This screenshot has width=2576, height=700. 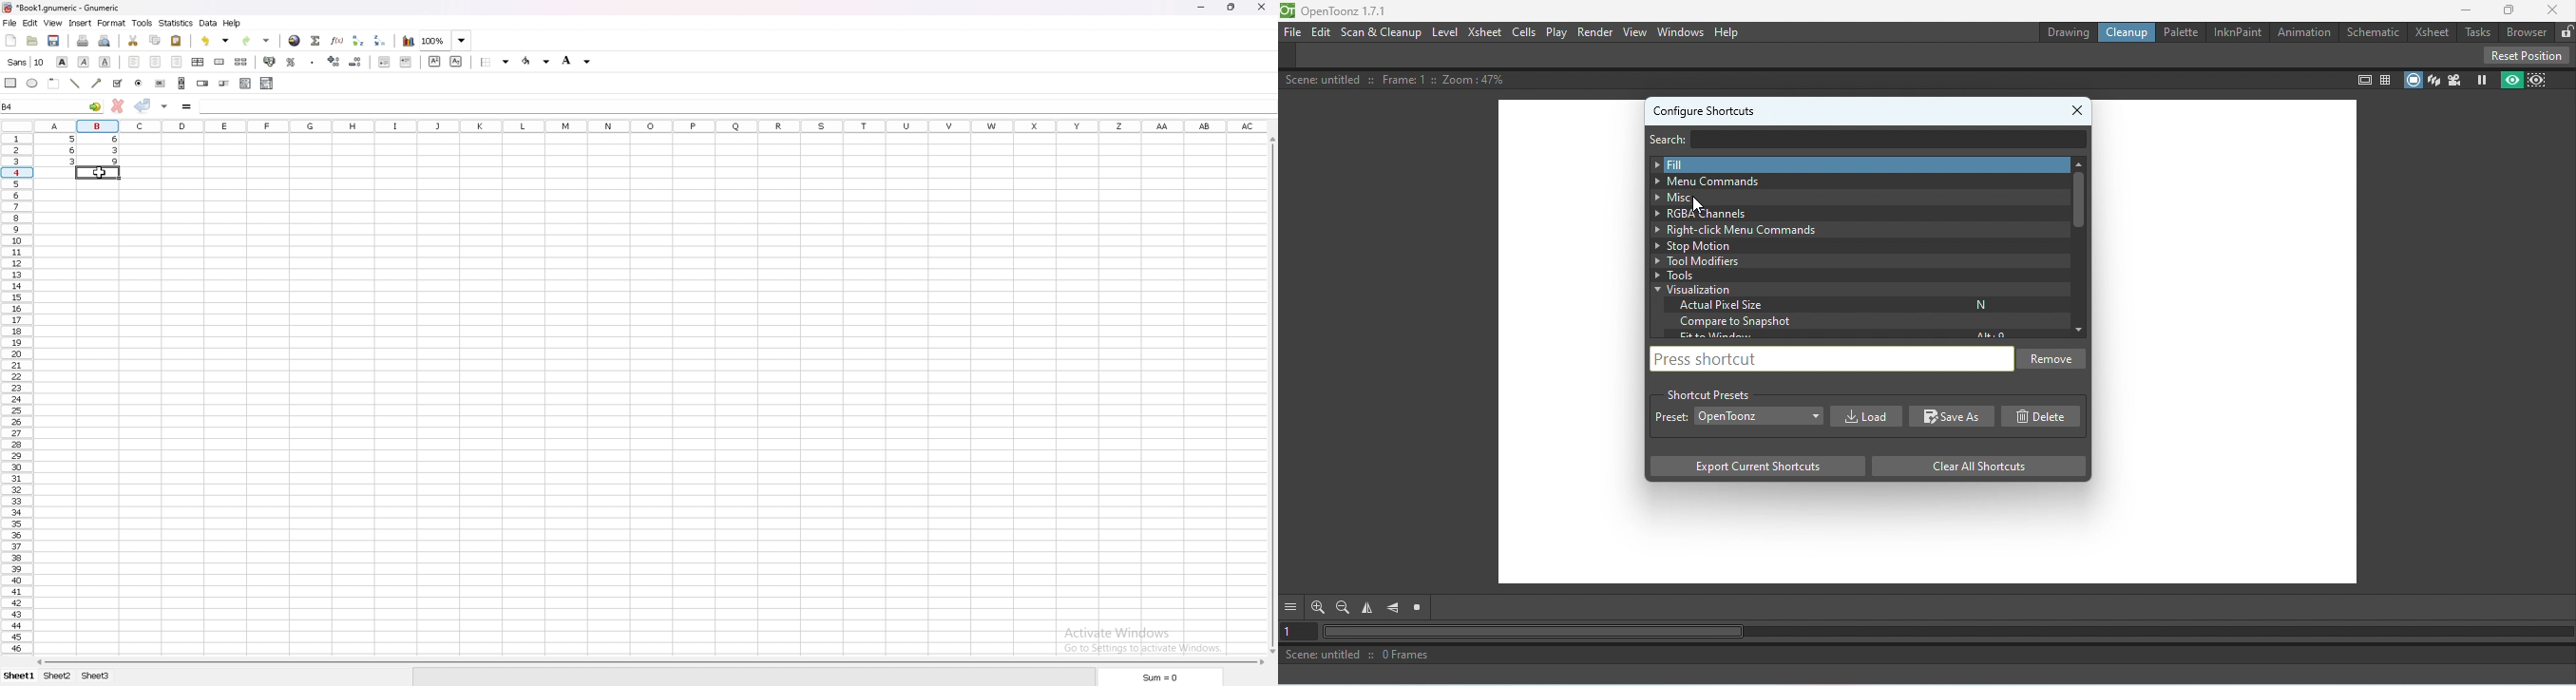 What do you see at coordinates (1526, 30) in the screenshot?
I see `Cells` at bounding box center [1526, 30].